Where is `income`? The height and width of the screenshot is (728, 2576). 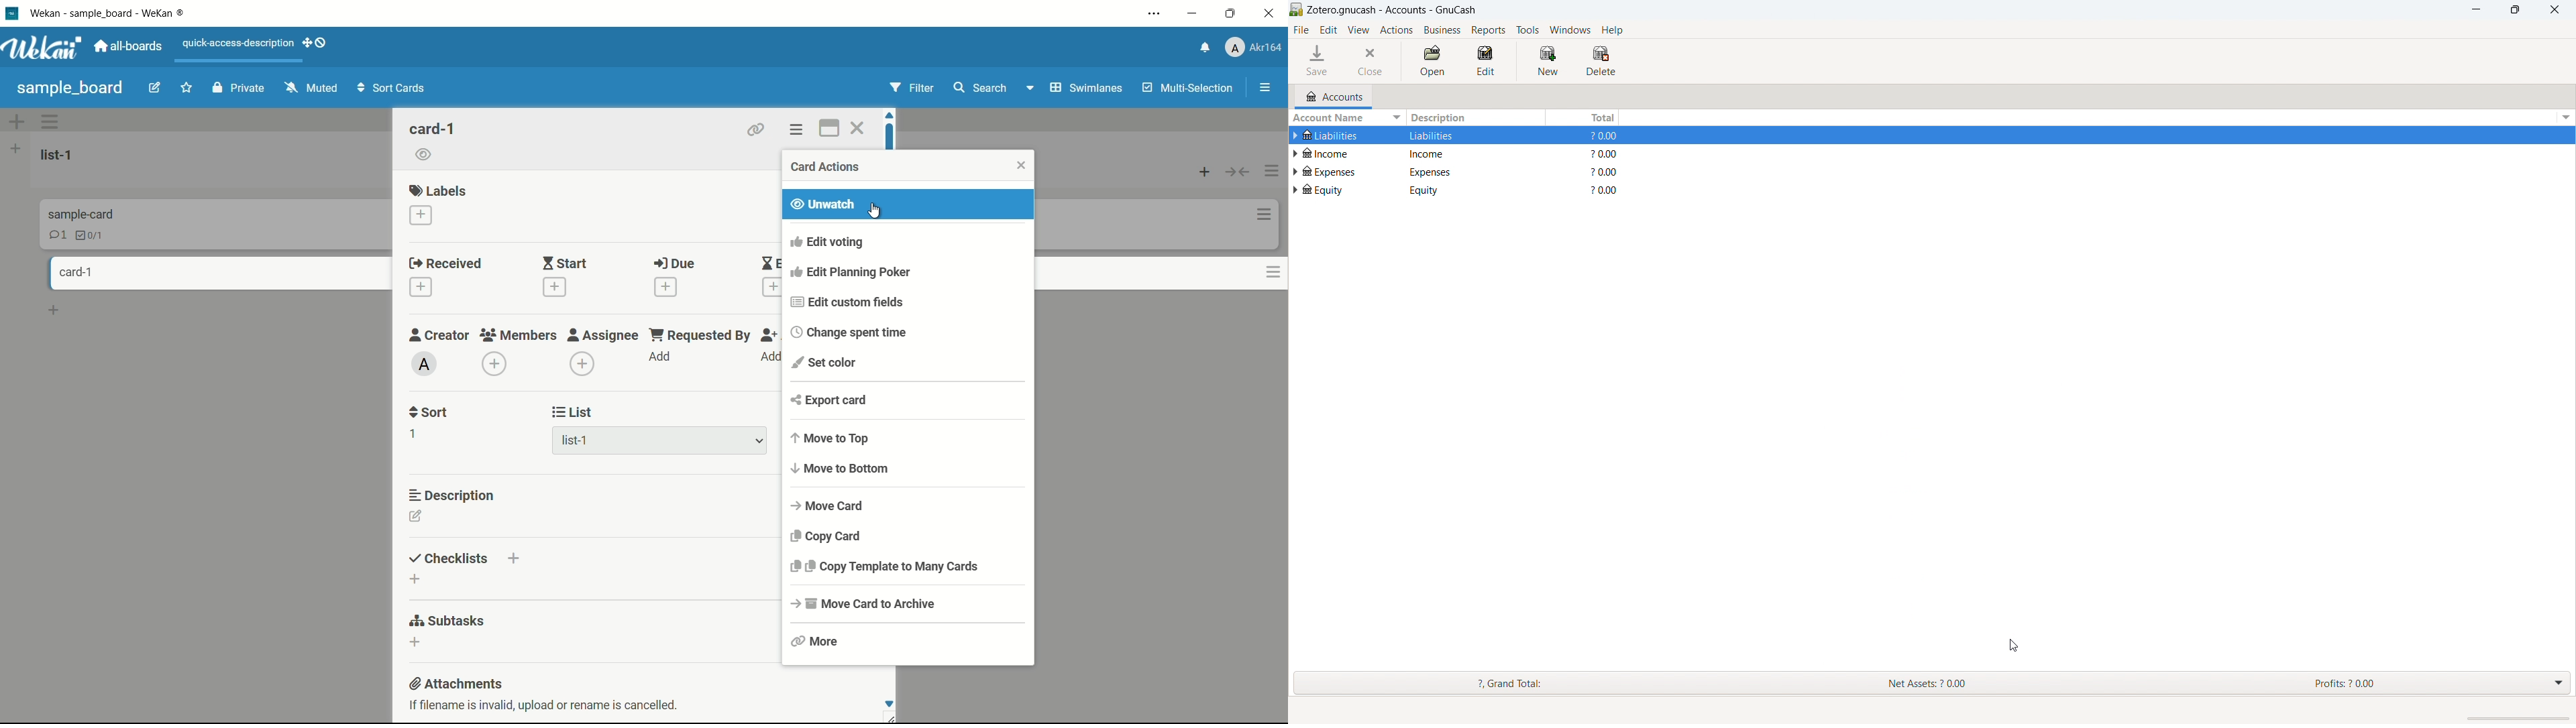 income is located at coordinates (1331, 152).